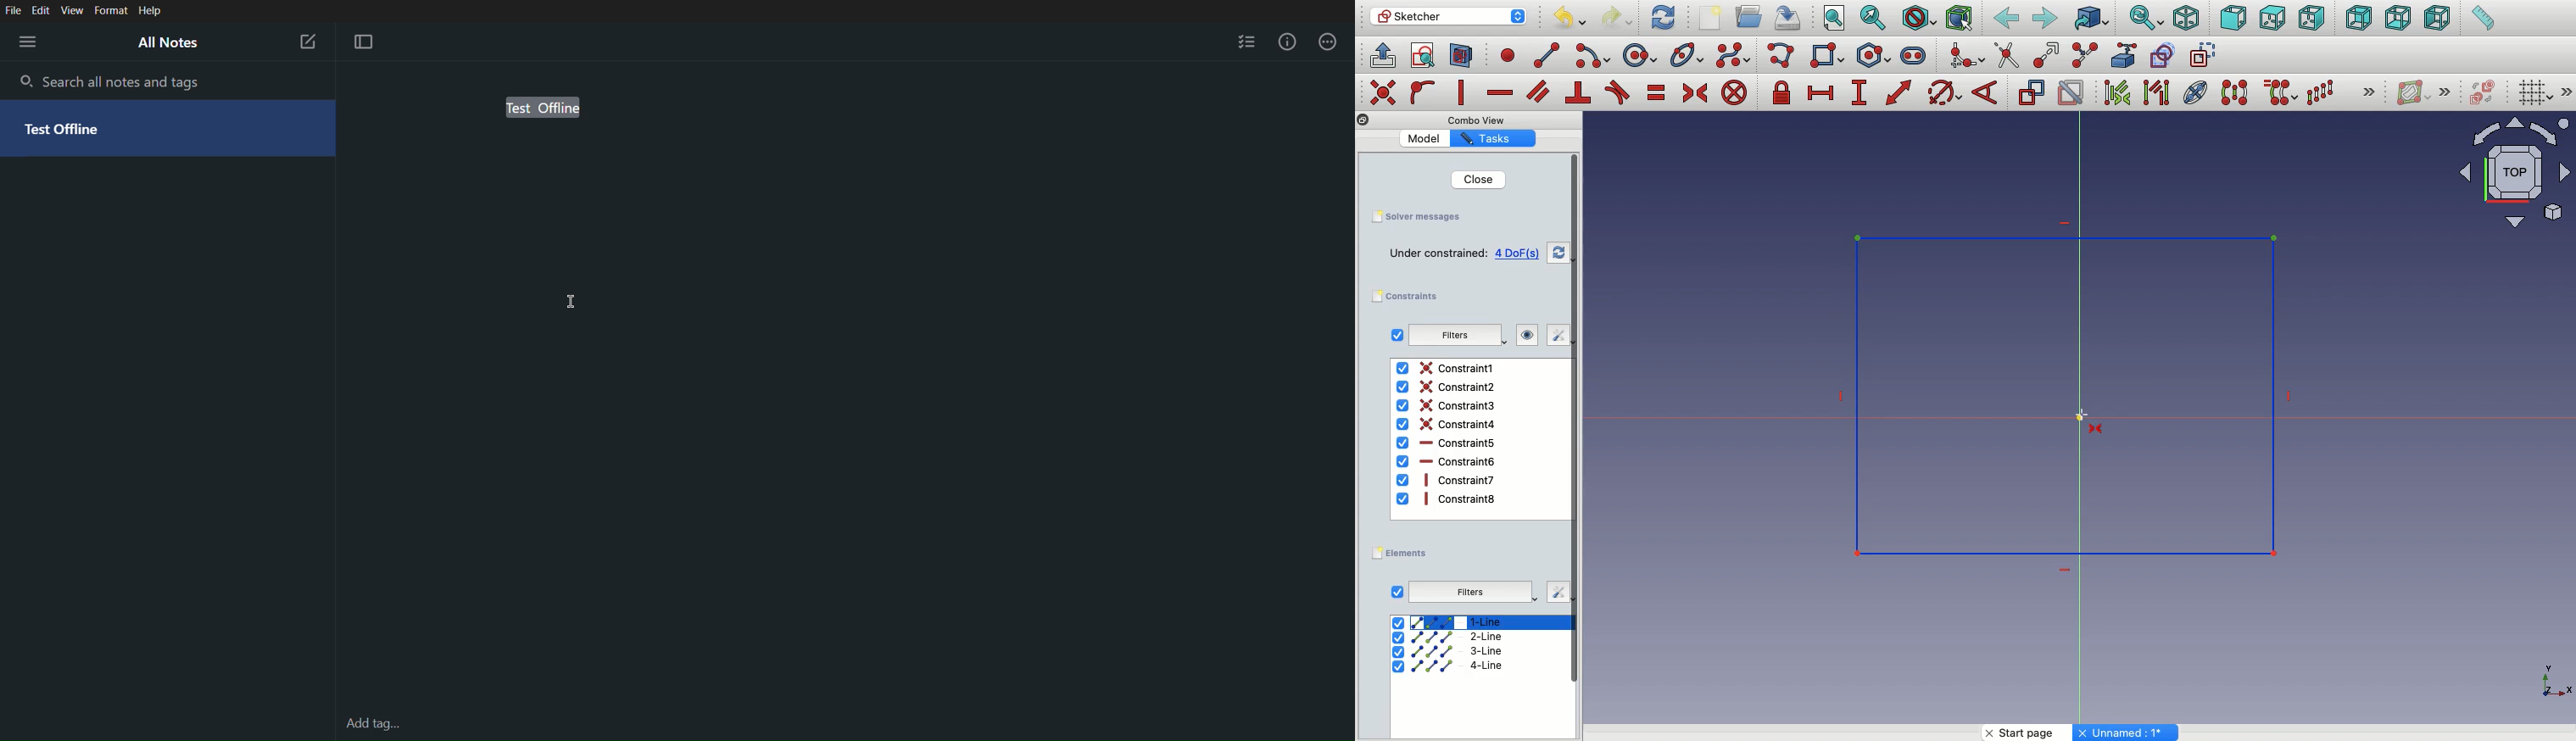 This screenshot has width=2576, height=756. Describe the element at coordinates (2272, 19) in the screenshot. I see `Top` at that location.